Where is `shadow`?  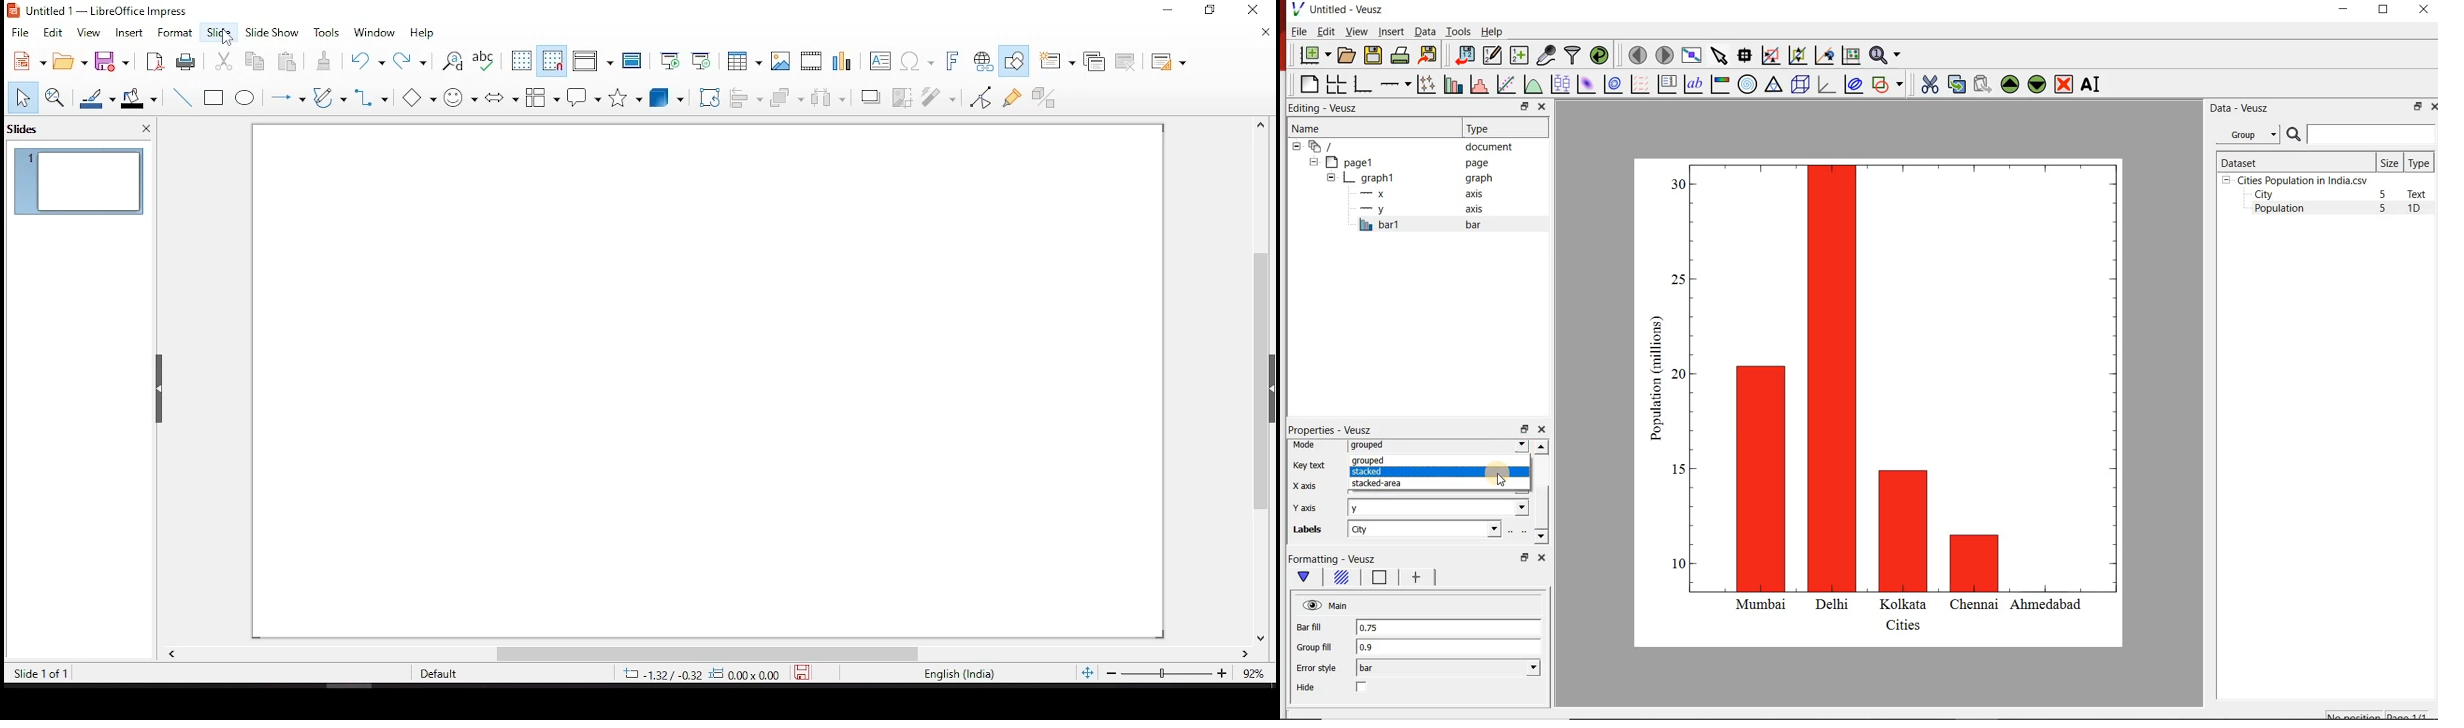
shadow is located at coordinates (867, 96).